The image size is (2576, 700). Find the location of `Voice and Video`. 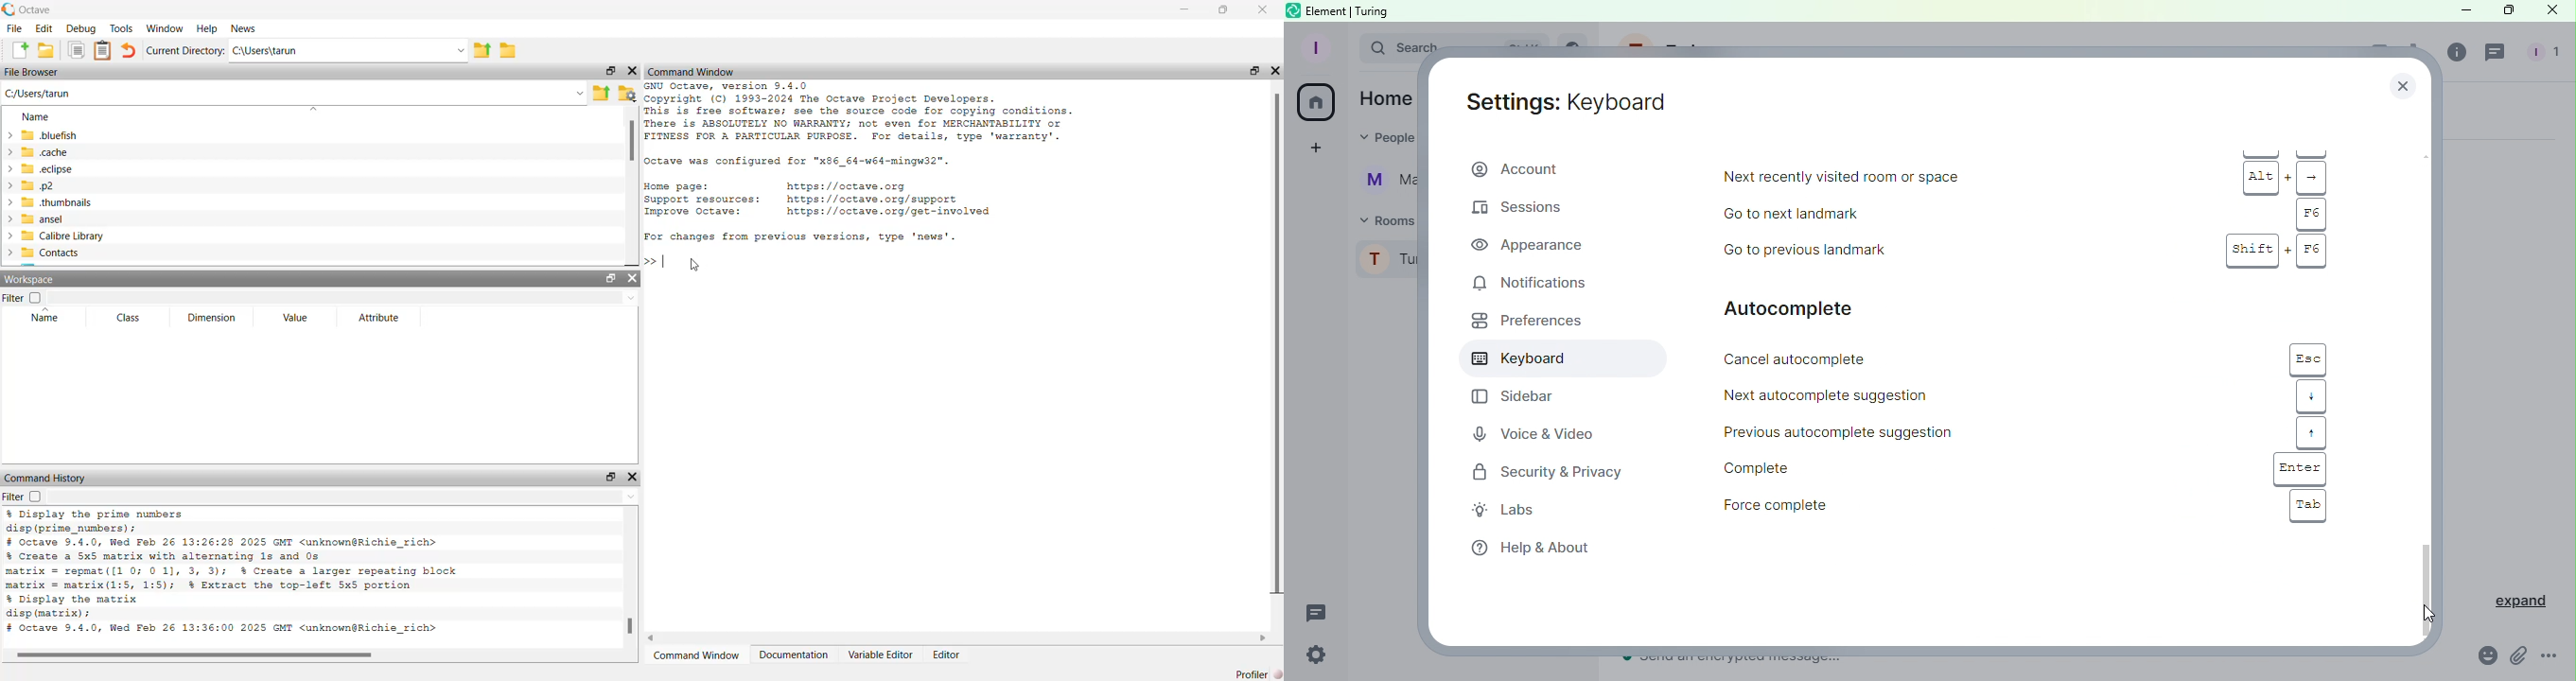

Voice and Video is located at coordinates (1533, 433).